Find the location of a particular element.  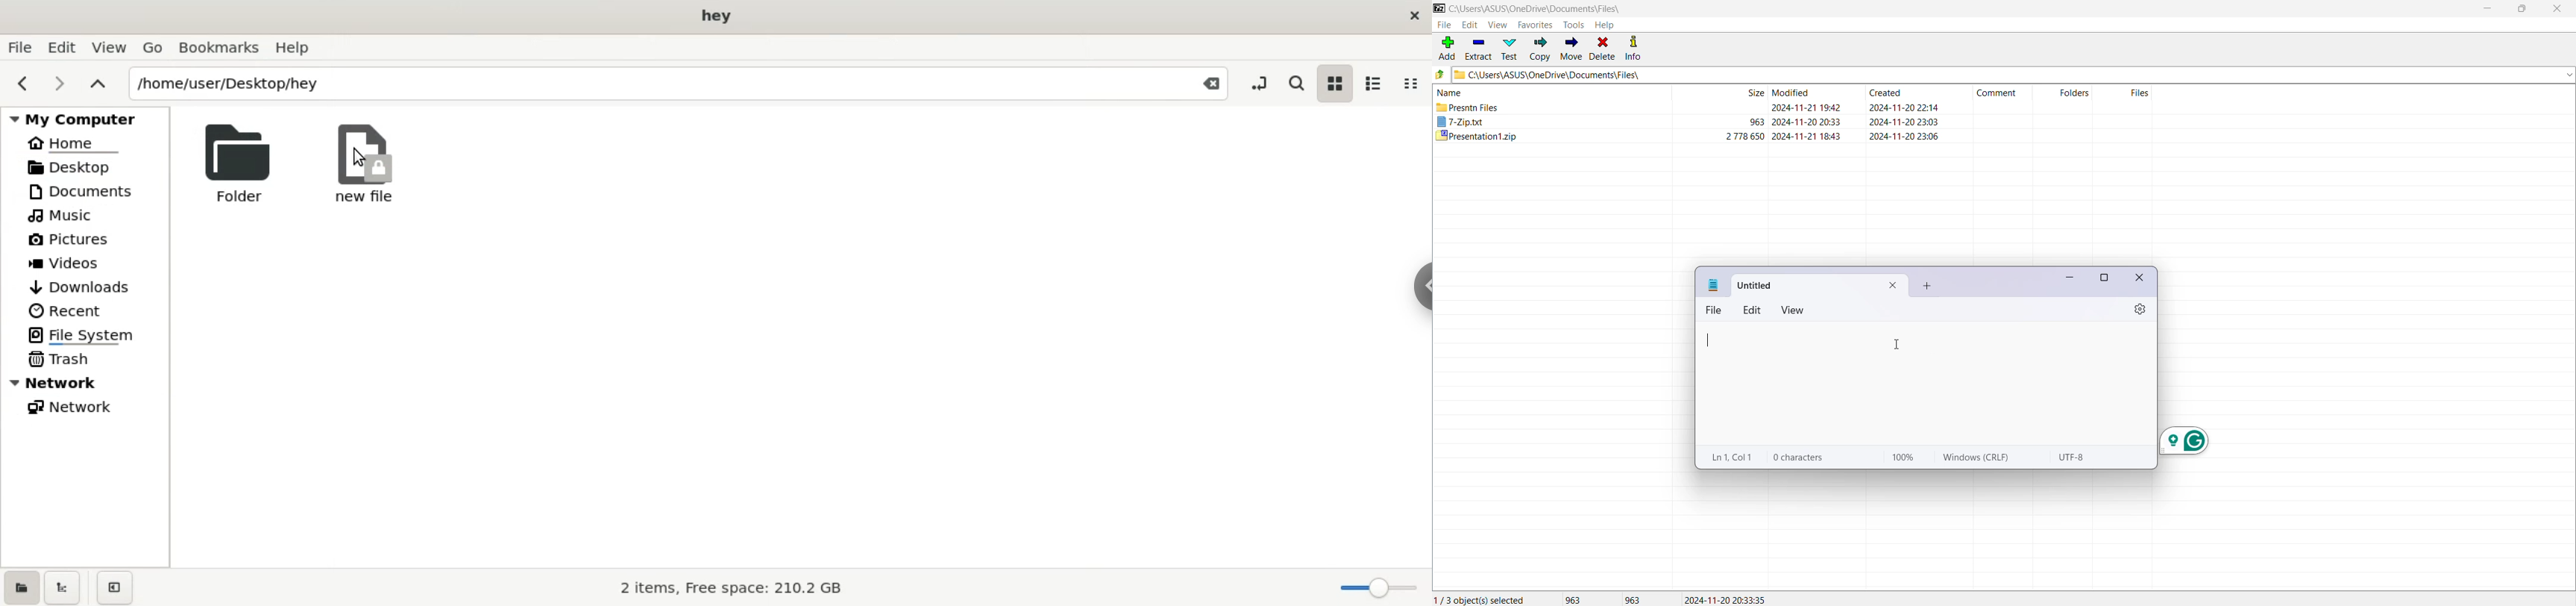

7-Zip.txt is located at coordinates (1460, 120).